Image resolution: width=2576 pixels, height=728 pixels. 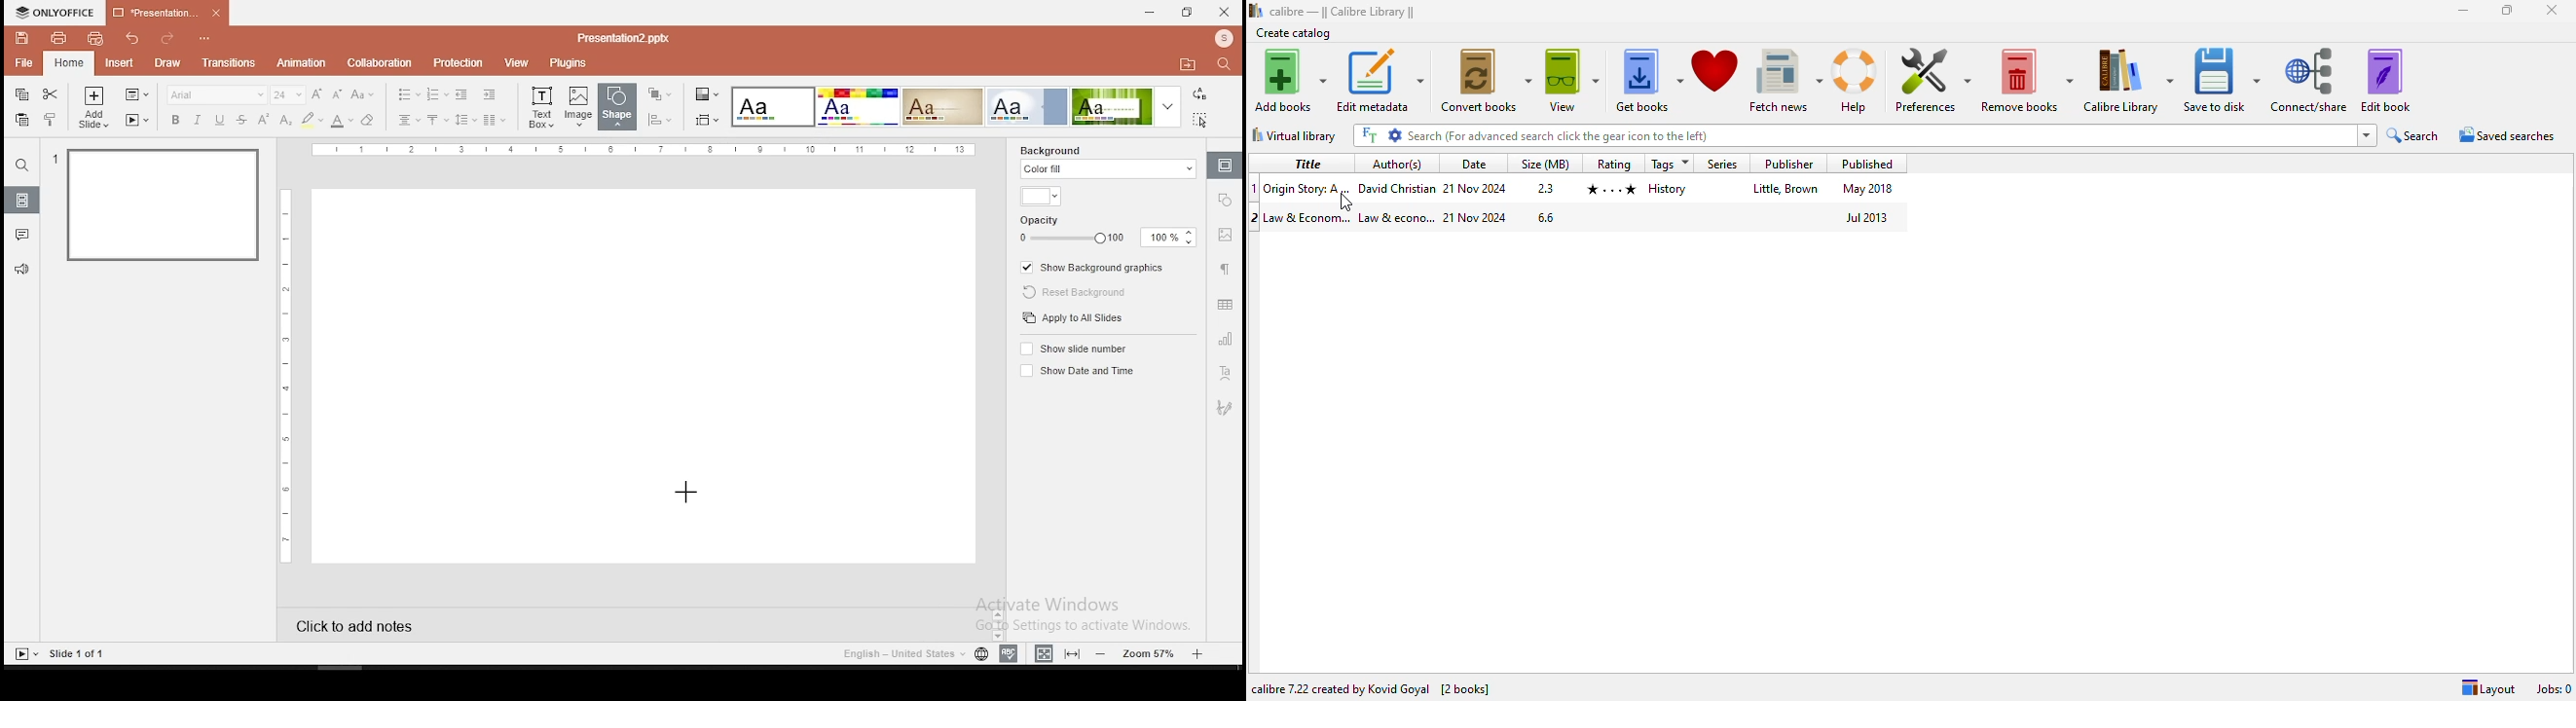 I want to click on FT, so click(x=1369, y=135).